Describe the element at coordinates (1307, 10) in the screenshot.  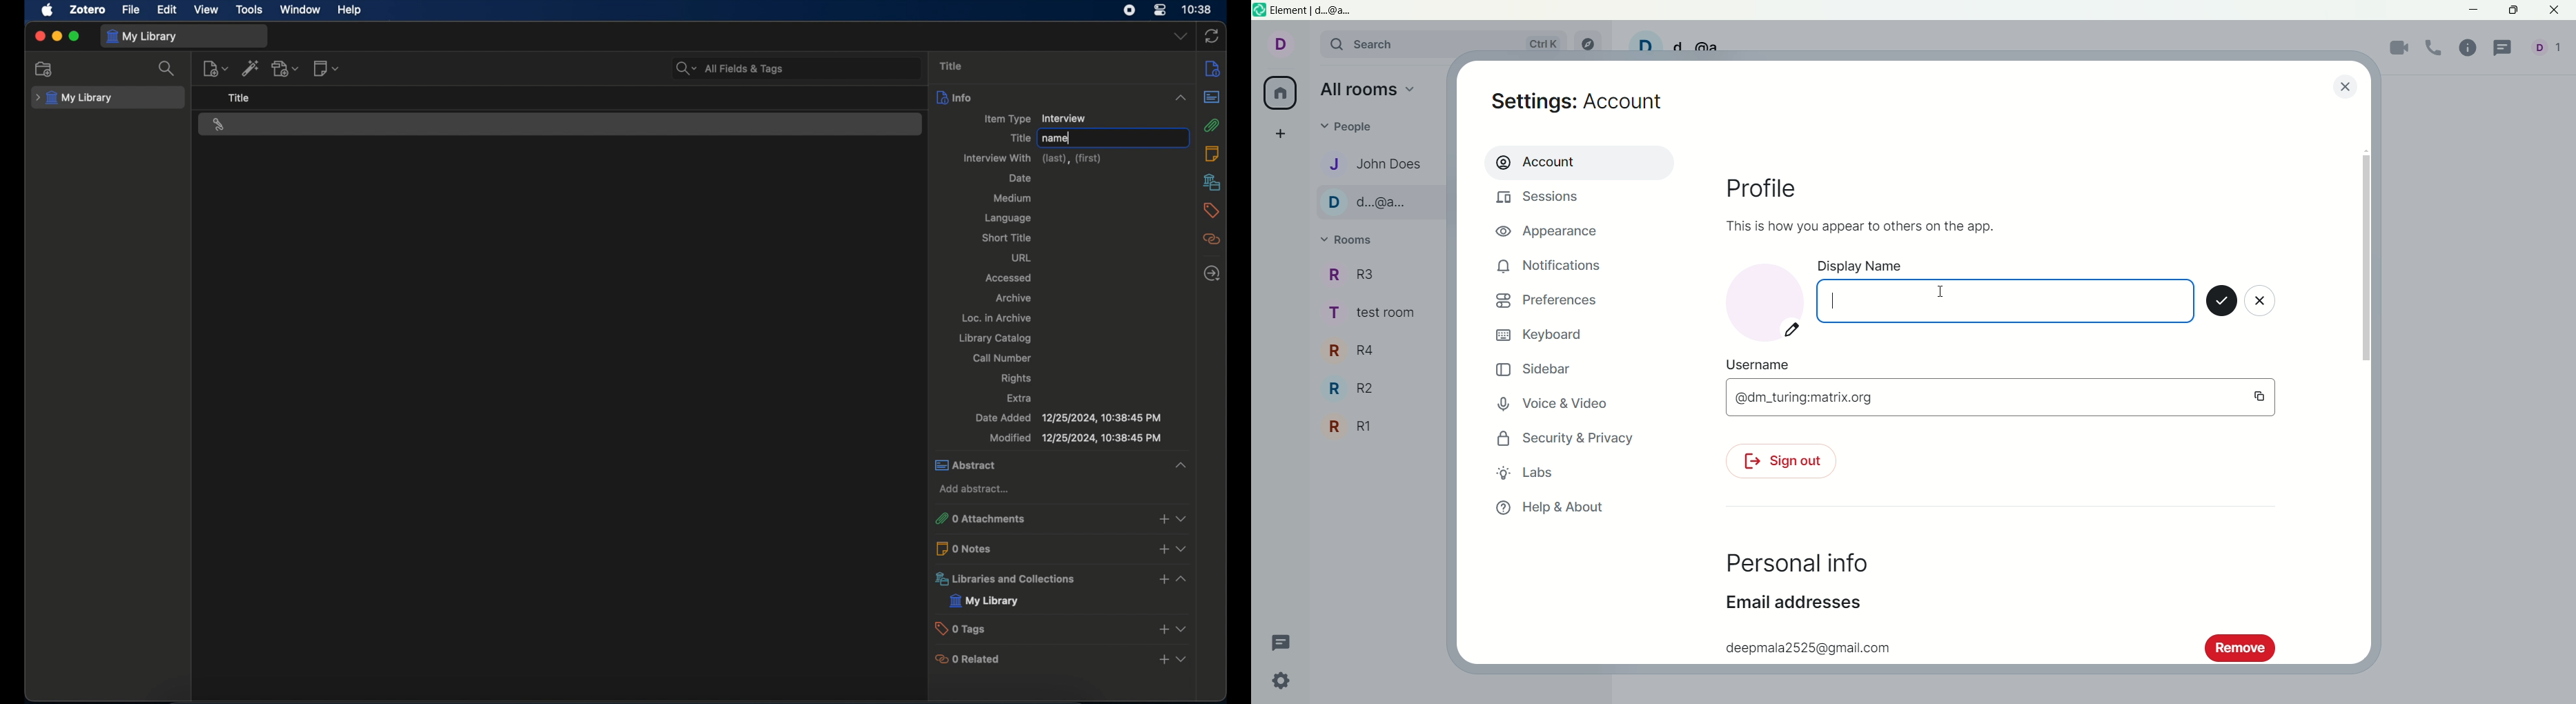
I see `element|d..@a..` at that location.